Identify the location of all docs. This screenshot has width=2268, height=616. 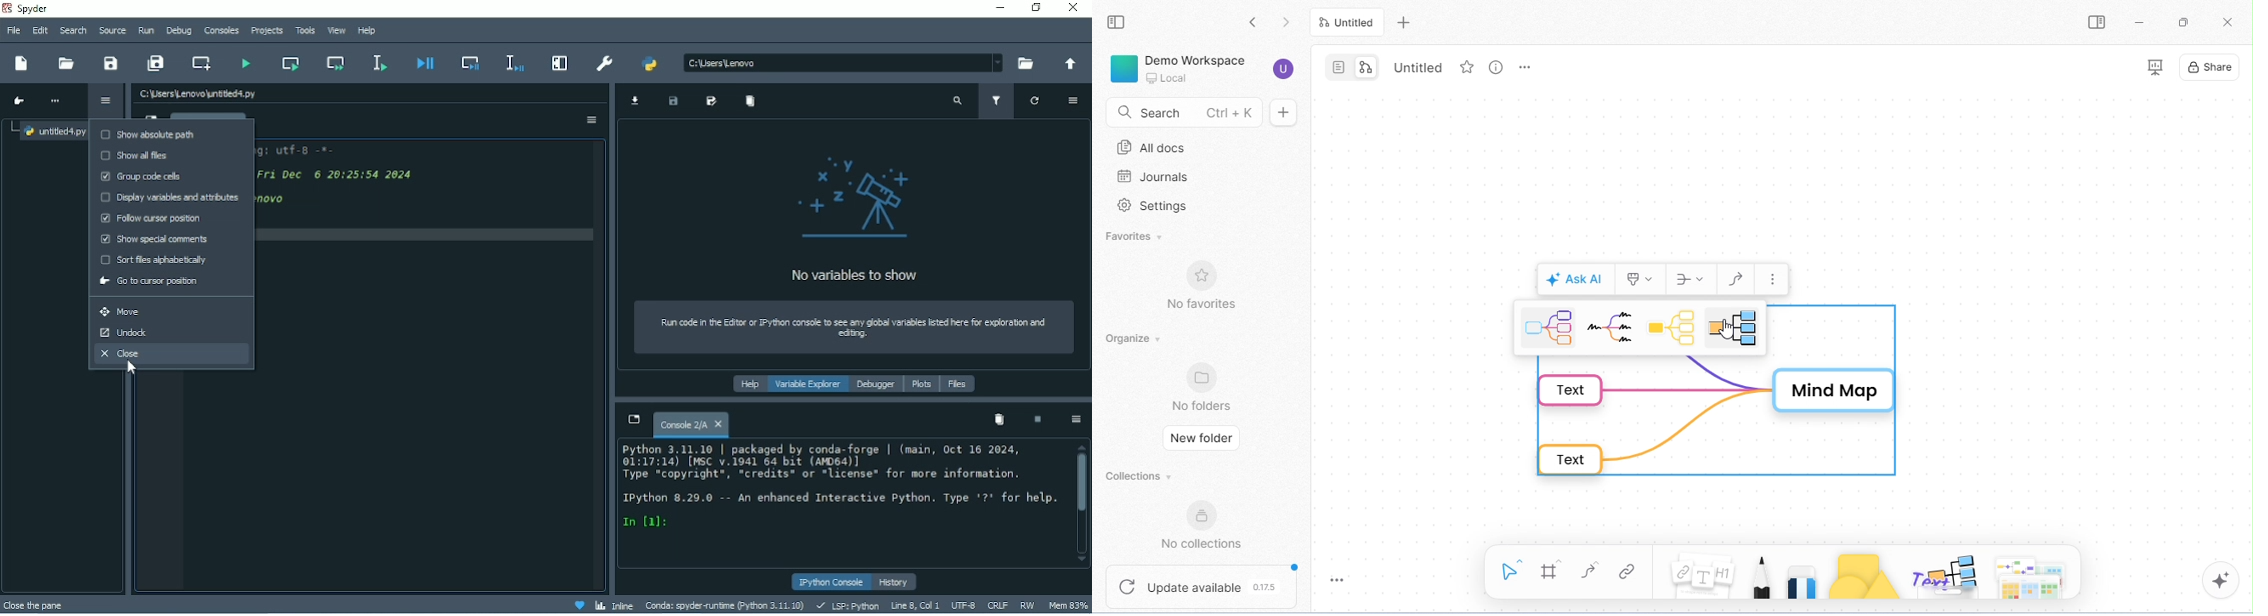
(1157, 145).